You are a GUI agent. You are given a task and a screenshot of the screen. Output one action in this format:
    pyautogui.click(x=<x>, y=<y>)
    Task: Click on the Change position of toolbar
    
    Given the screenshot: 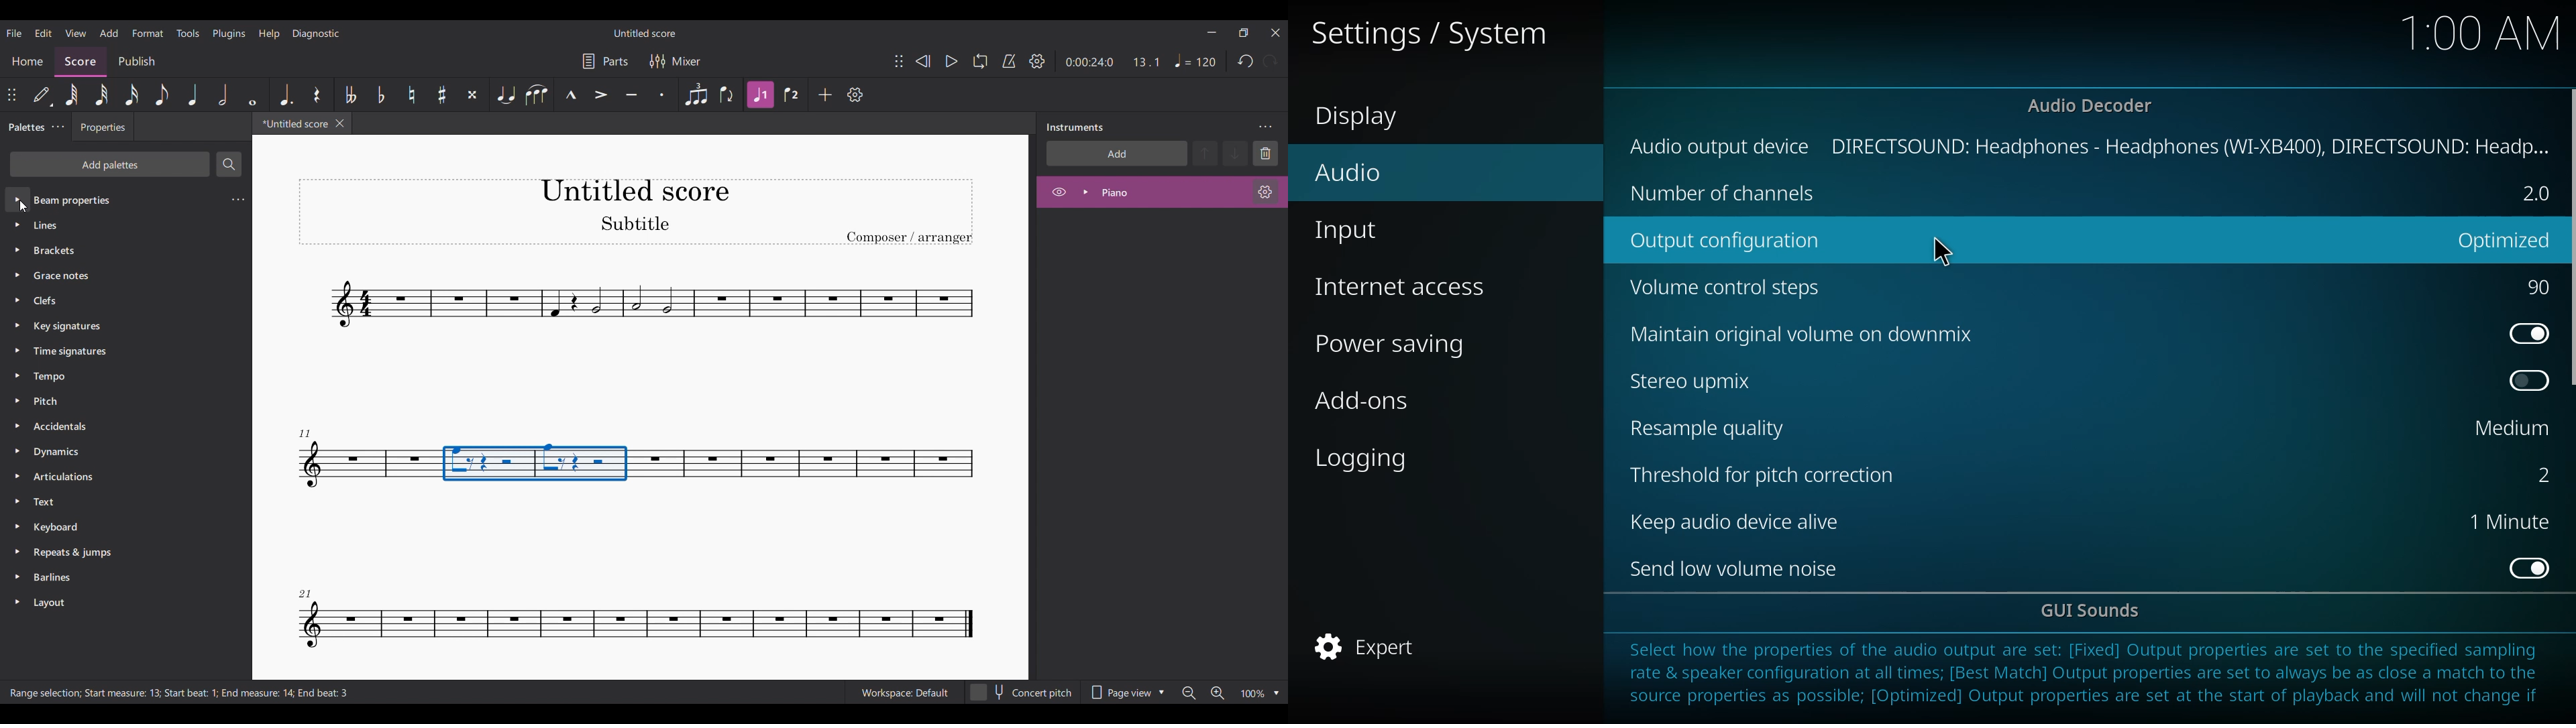 What is the action you would take?
    pyautogui.click(x=12, y=95)
    